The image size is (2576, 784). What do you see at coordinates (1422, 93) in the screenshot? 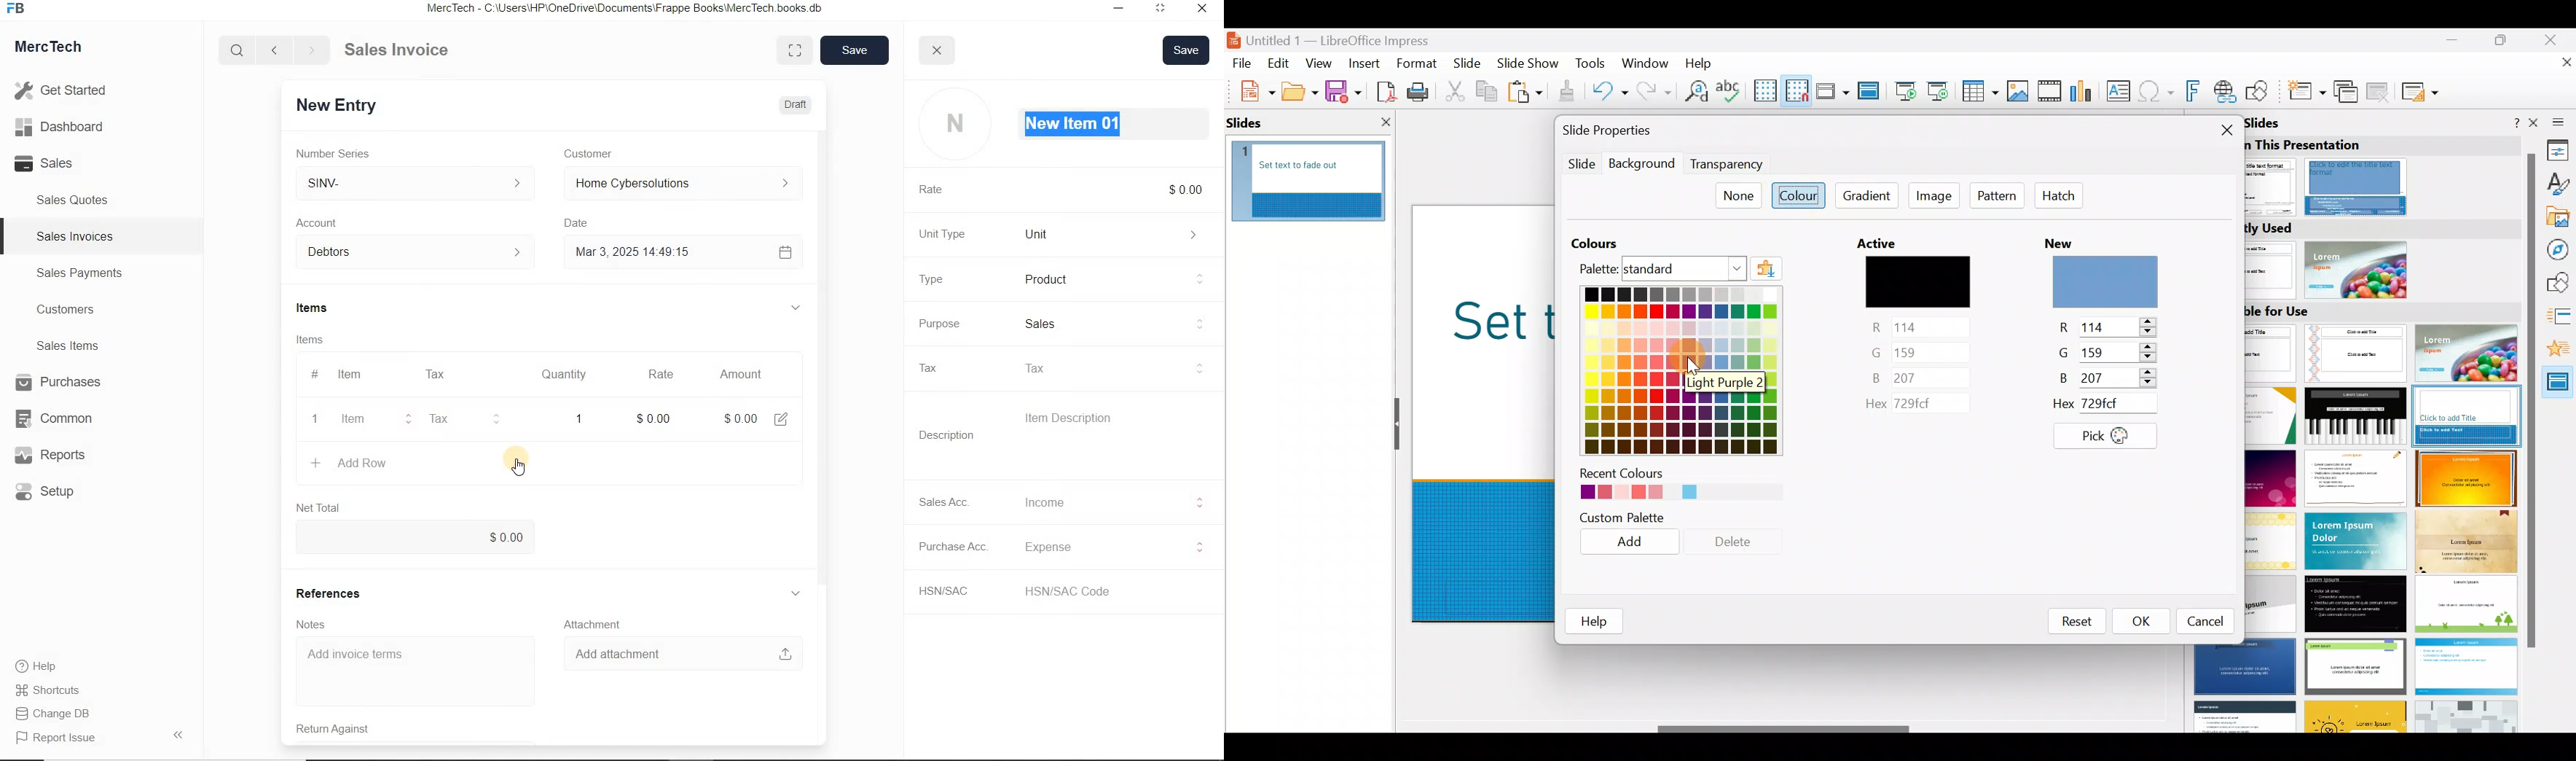
I see `Print` at bounding box center [1422, 93].